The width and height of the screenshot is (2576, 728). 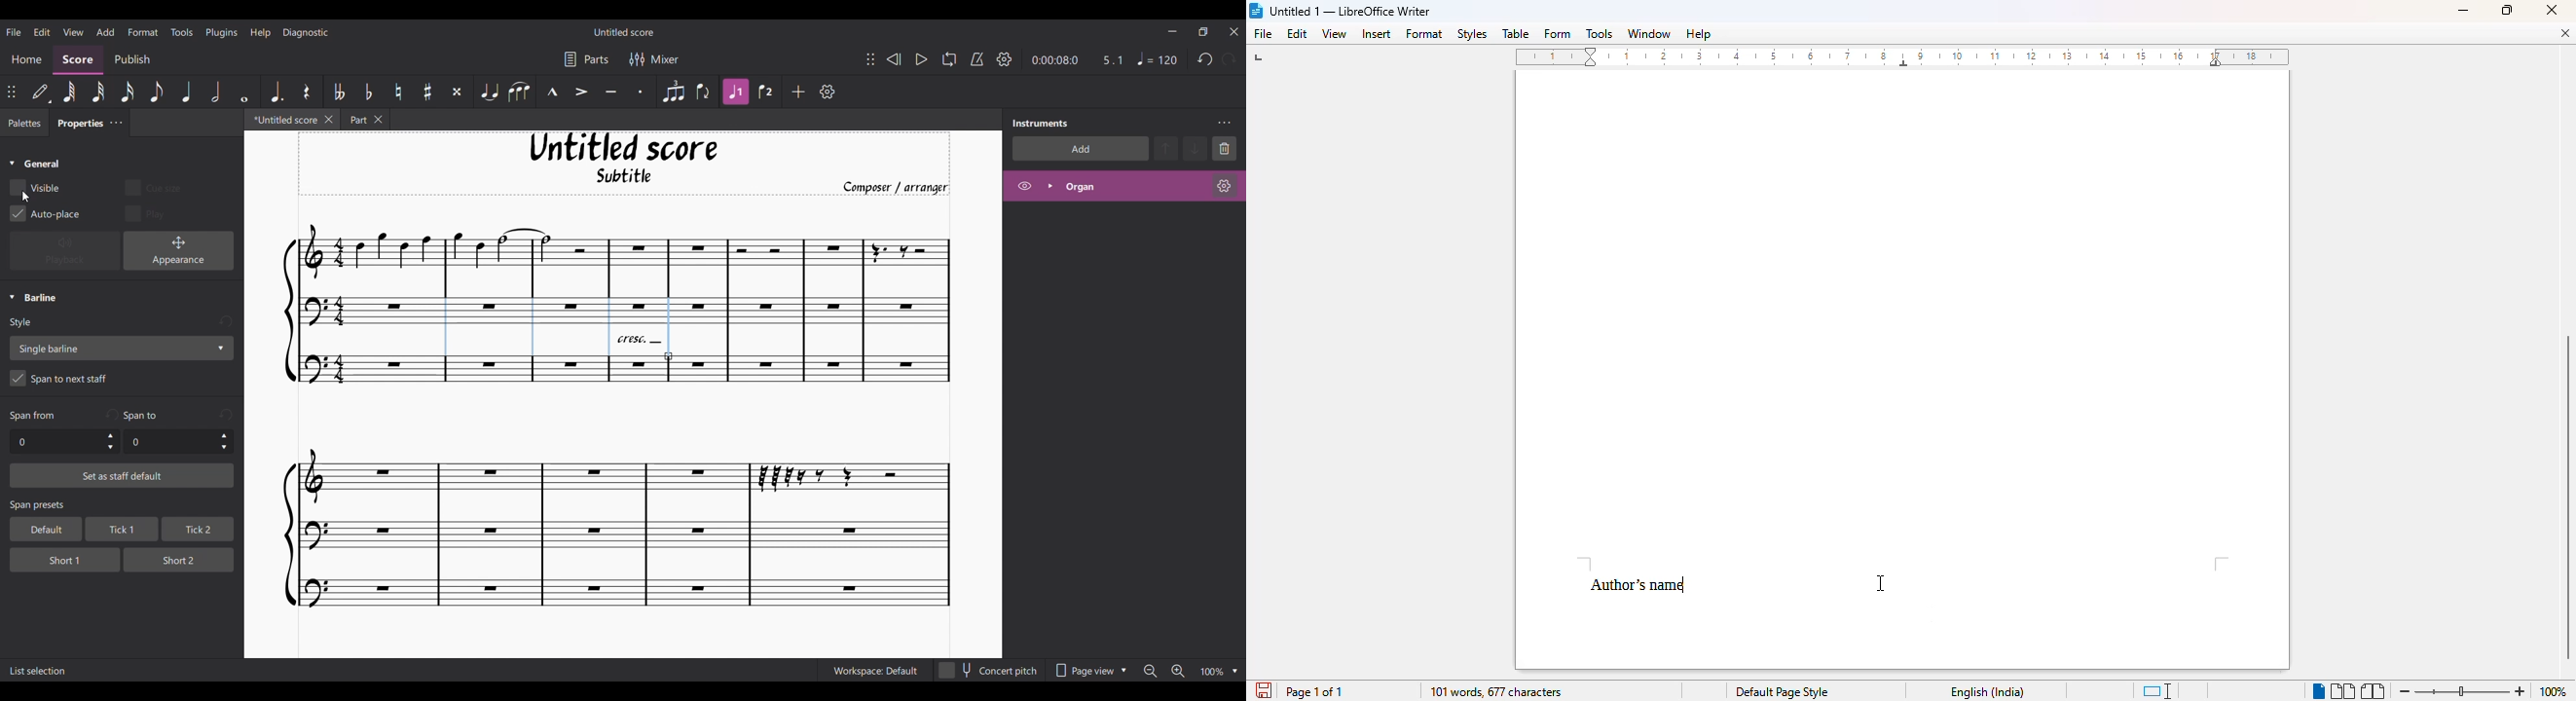 I want to click on multi-page view, so click(x=2342, y=691).